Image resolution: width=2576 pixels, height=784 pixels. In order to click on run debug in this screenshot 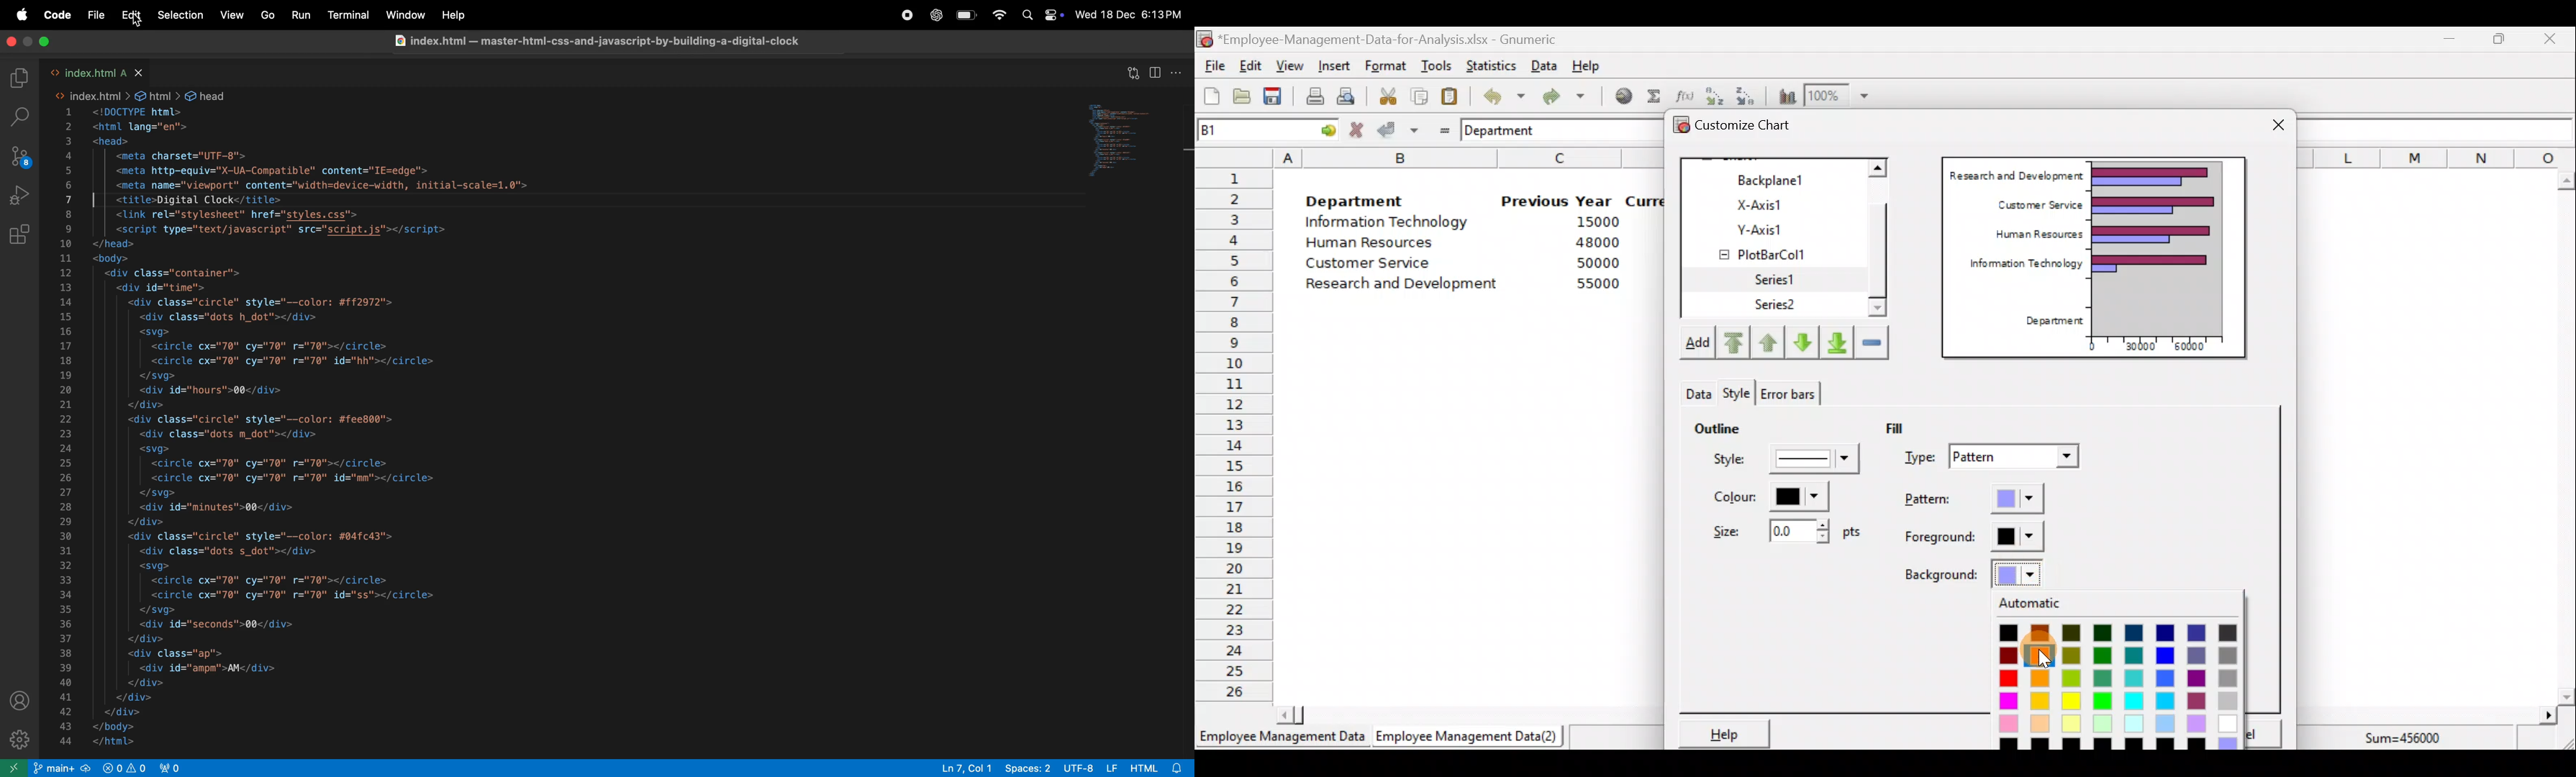, I will do `click(20, 197)`.